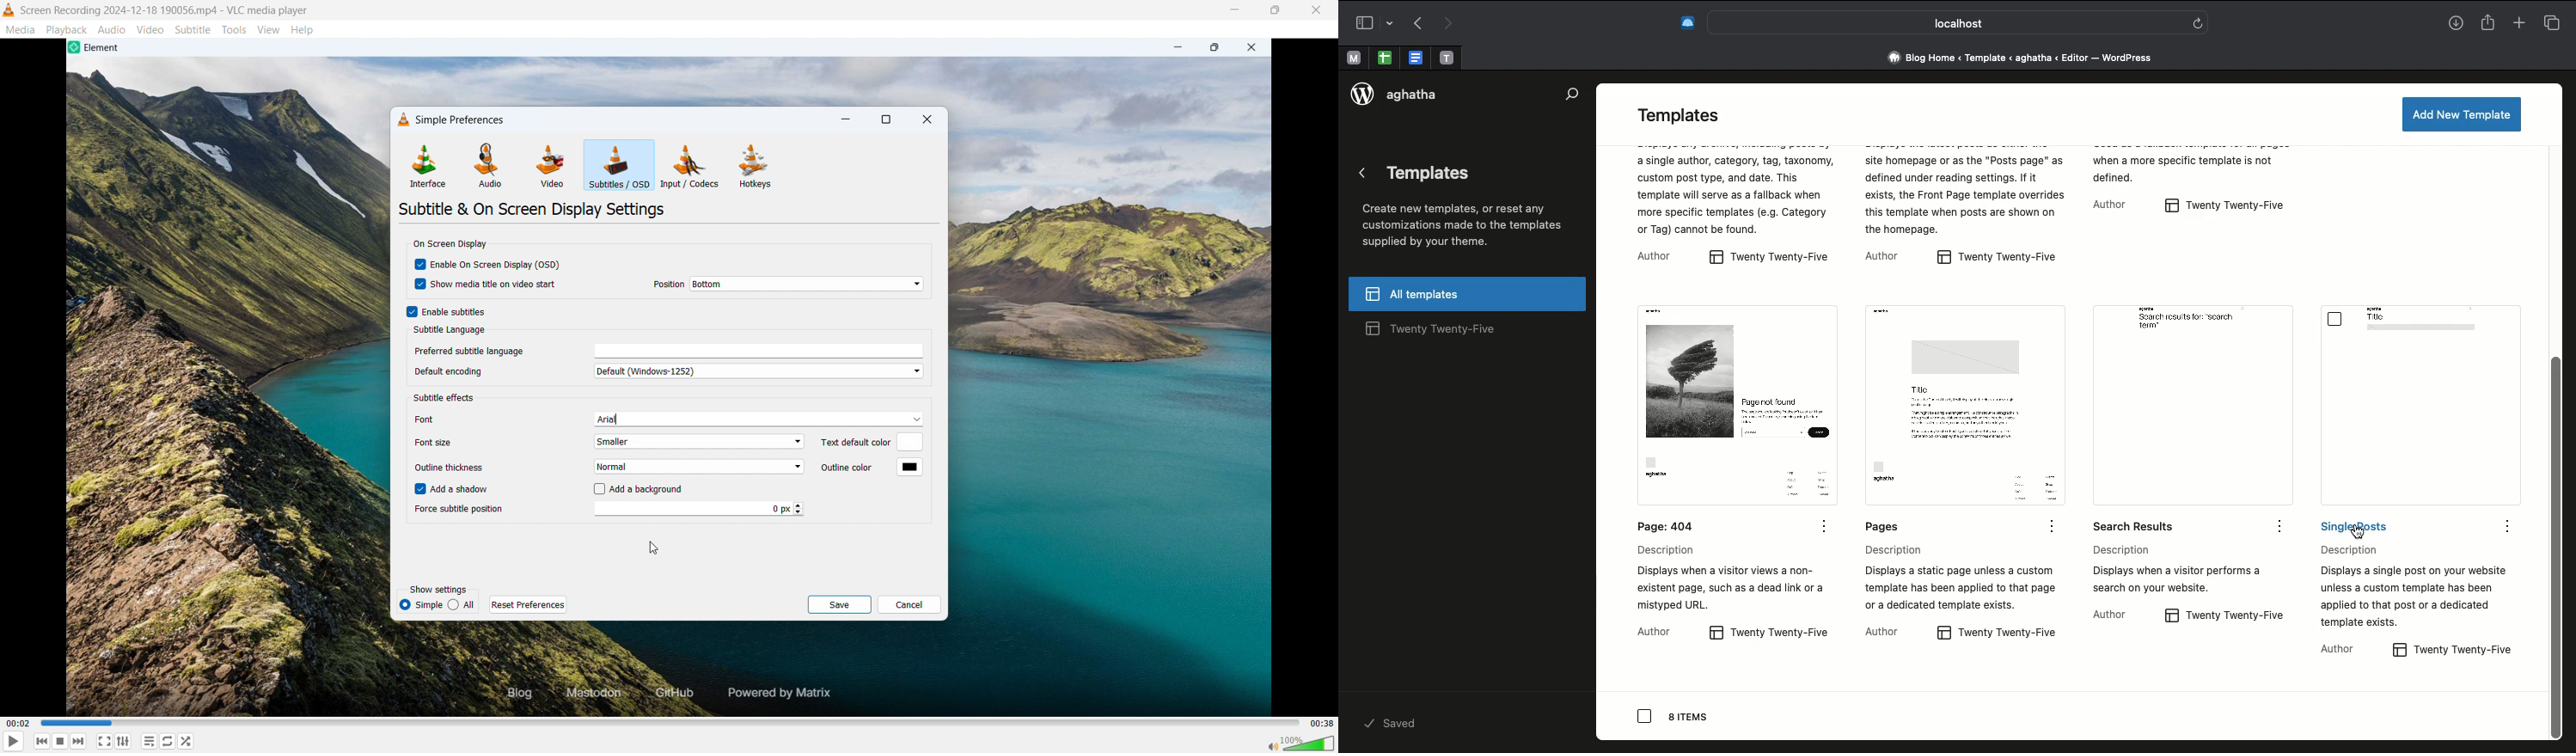  What do you see at coordinates (462, 371) in the screenshot?
I see `Default encoding` at bounding box center [462, 371].